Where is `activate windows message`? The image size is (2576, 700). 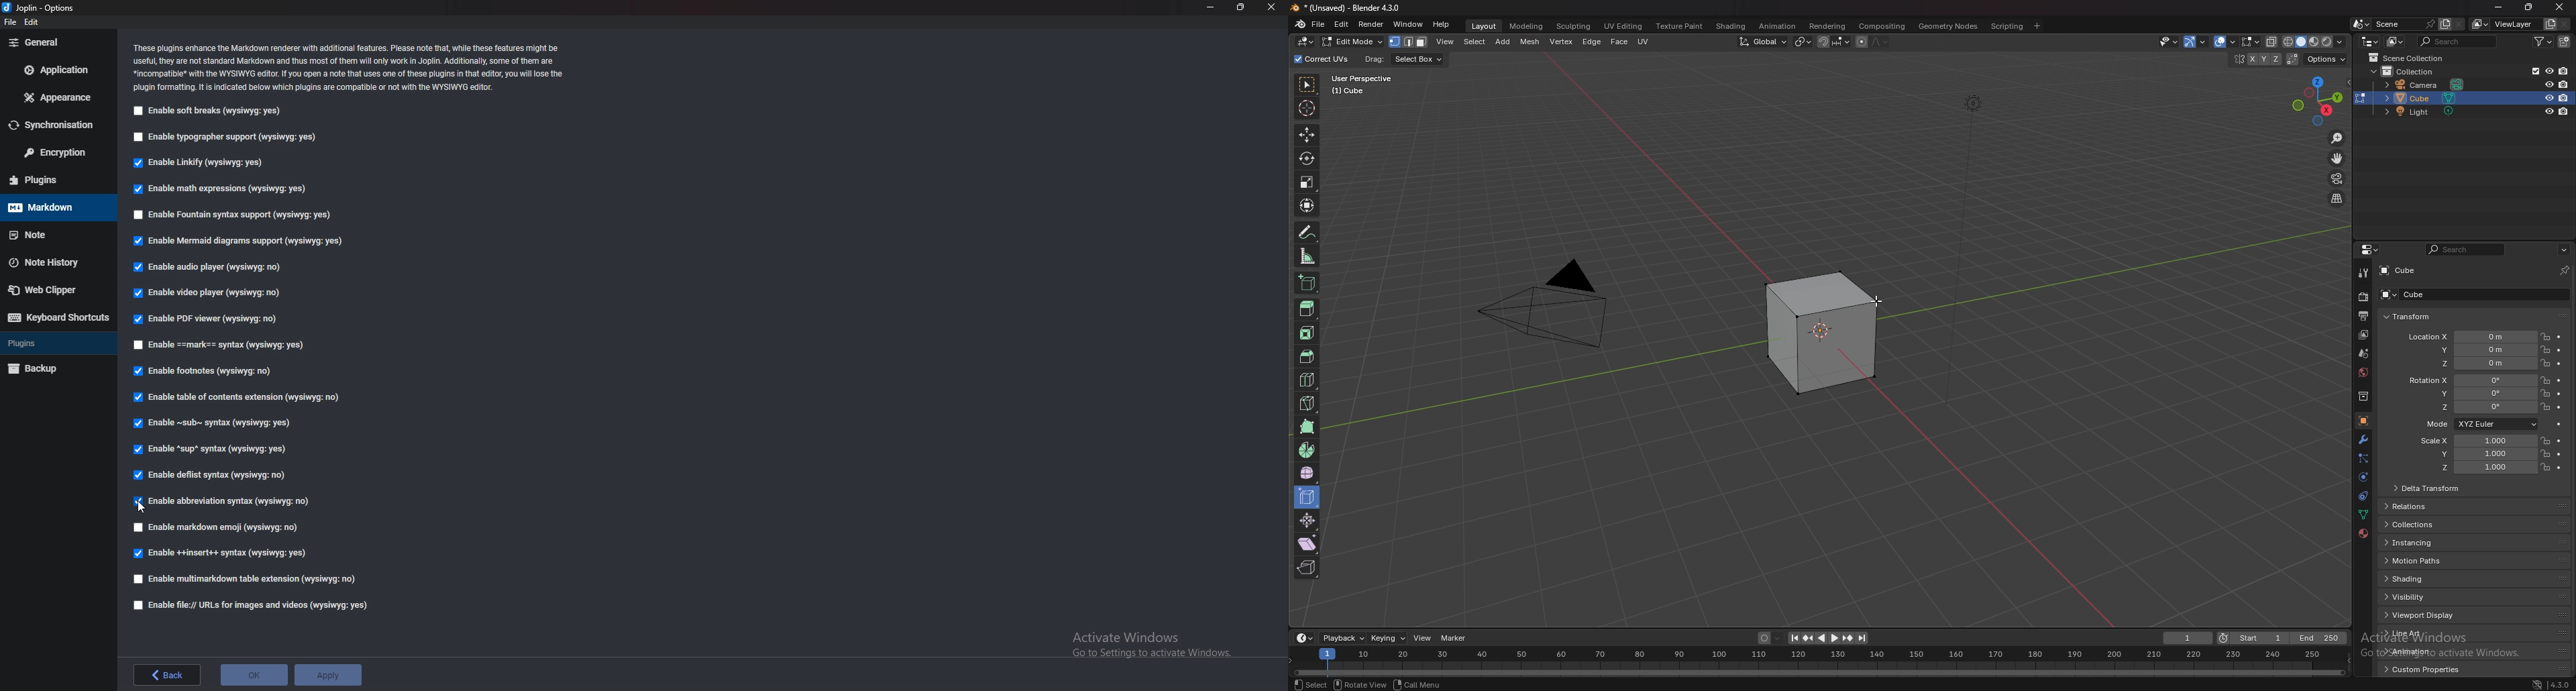 activate windows message is located at coordinates (1150, 639).